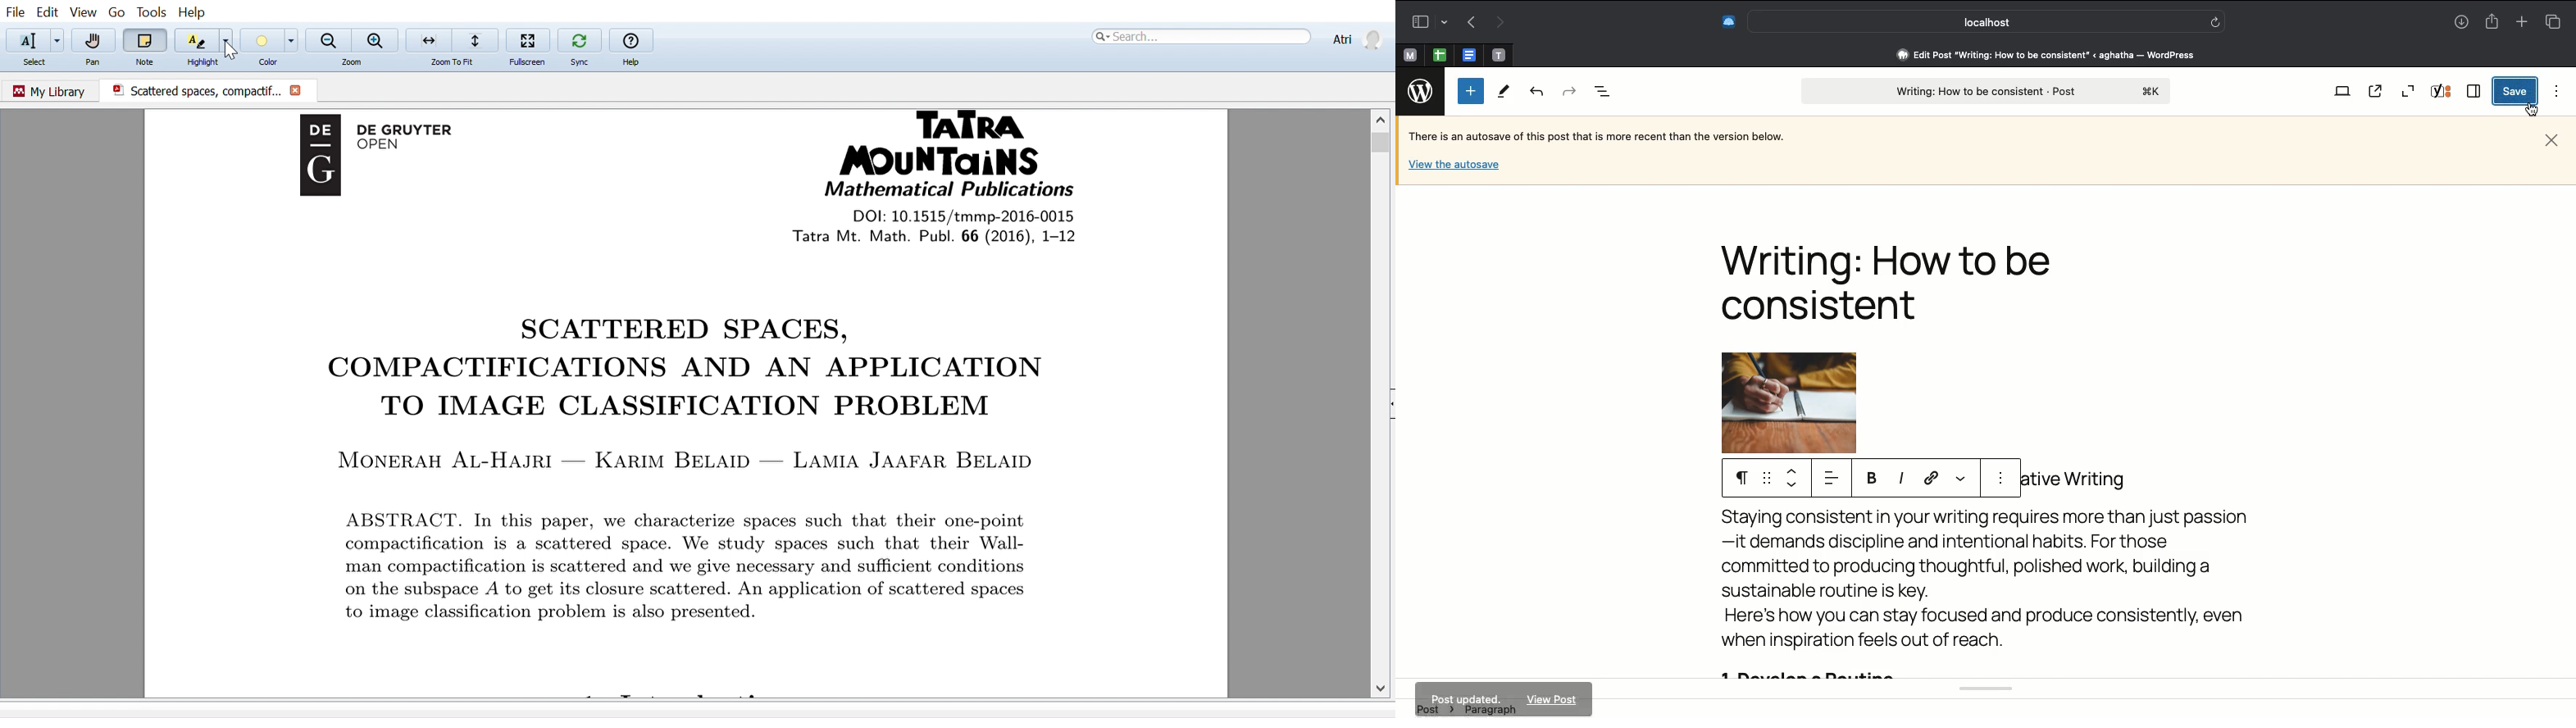 This screenshot has width=2576, height=728. What do you see at coordinates (2516, 91) in the screenshot?
I see `Save` at bounding box center [2516, 91].